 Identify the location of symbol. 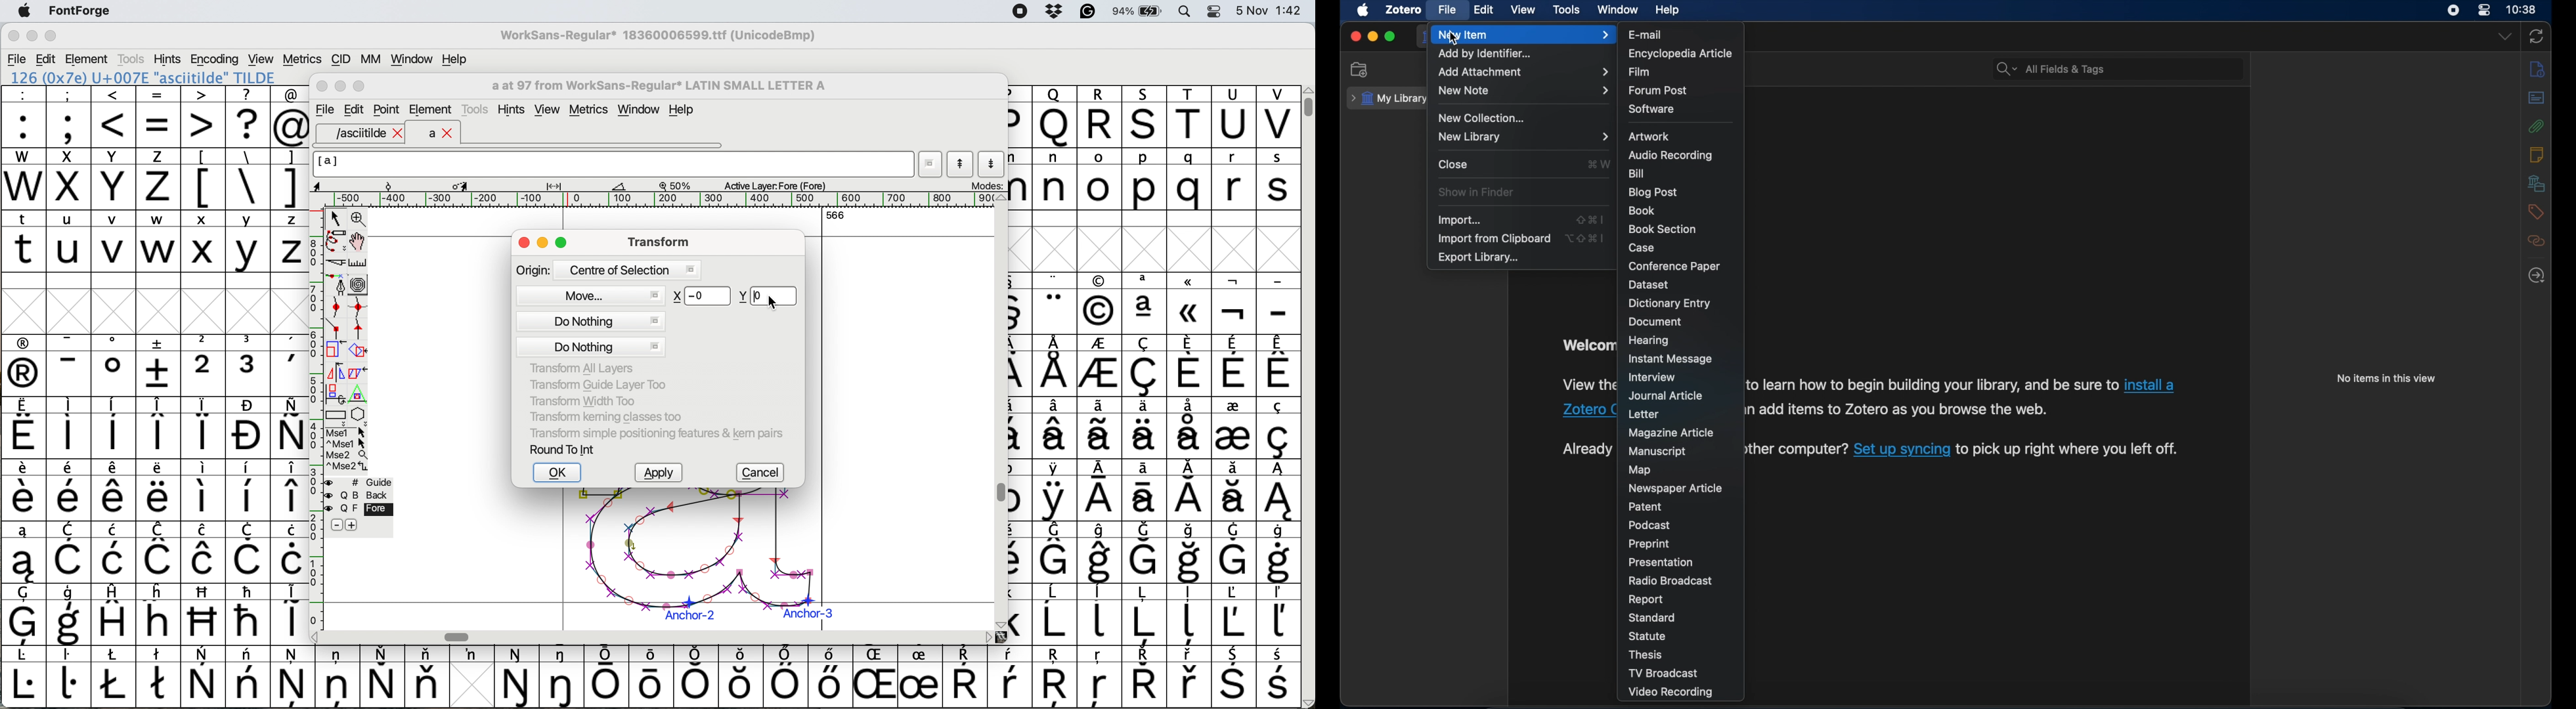
(116, 614).